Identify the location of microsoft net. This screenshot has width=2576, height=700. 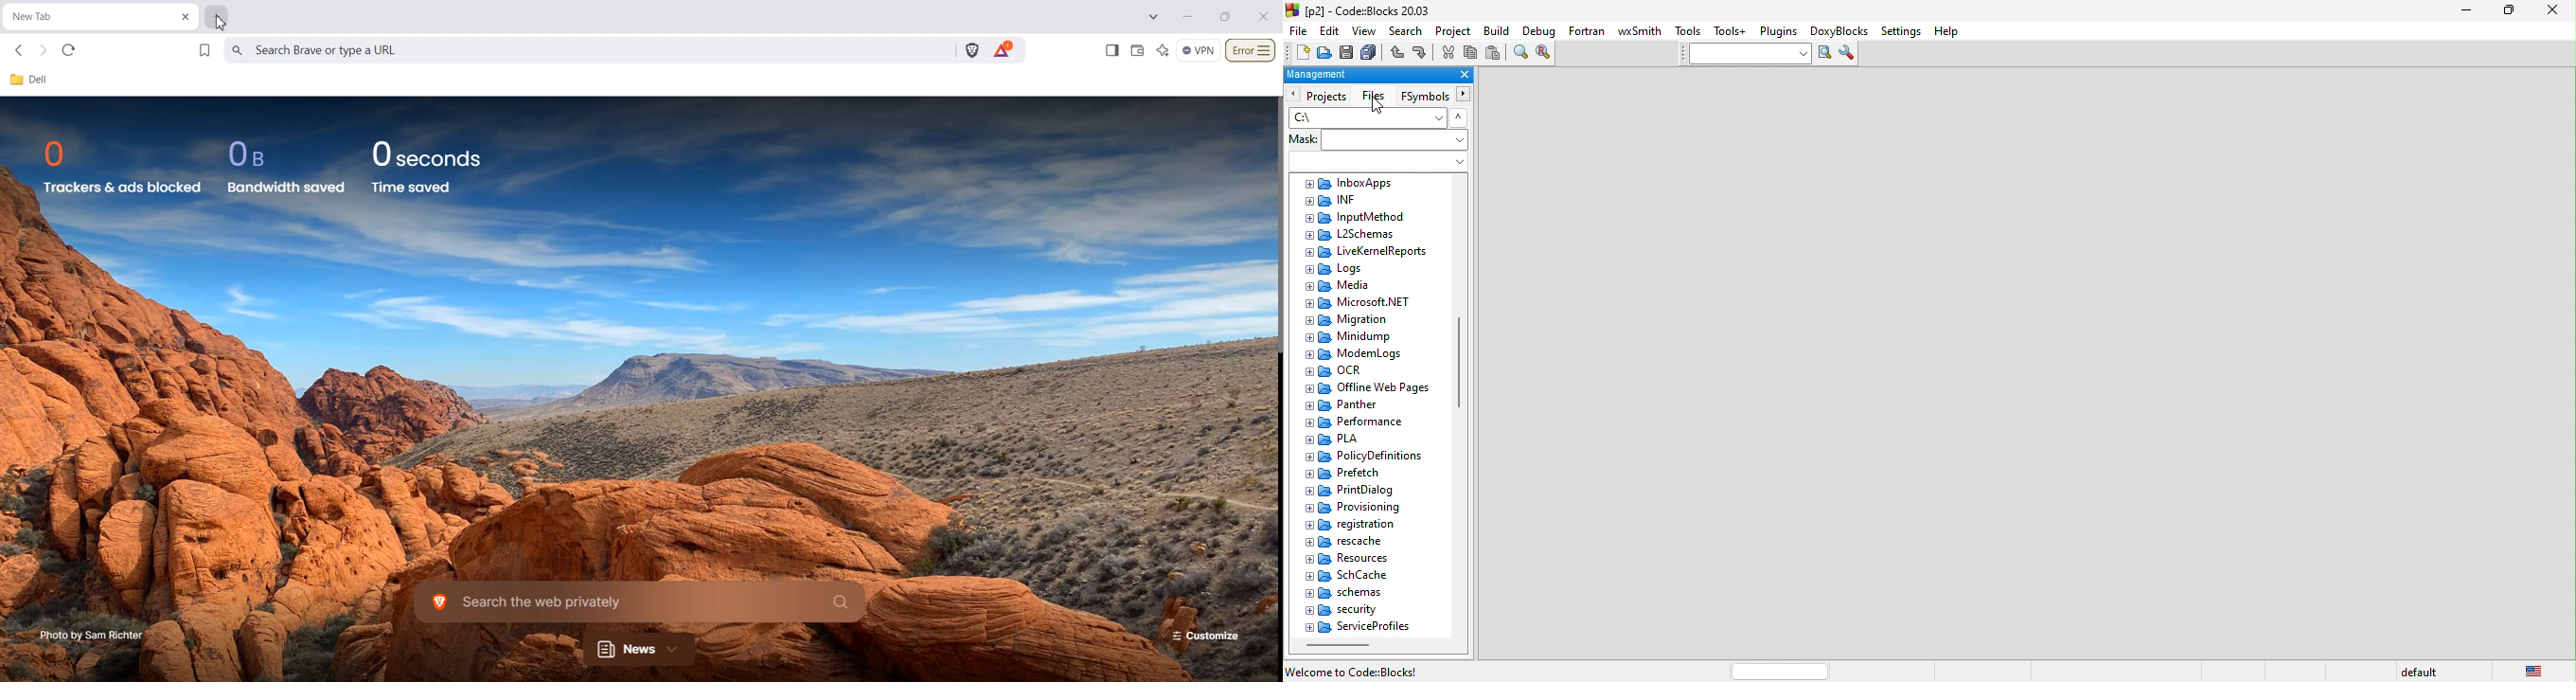
(1360, 302).